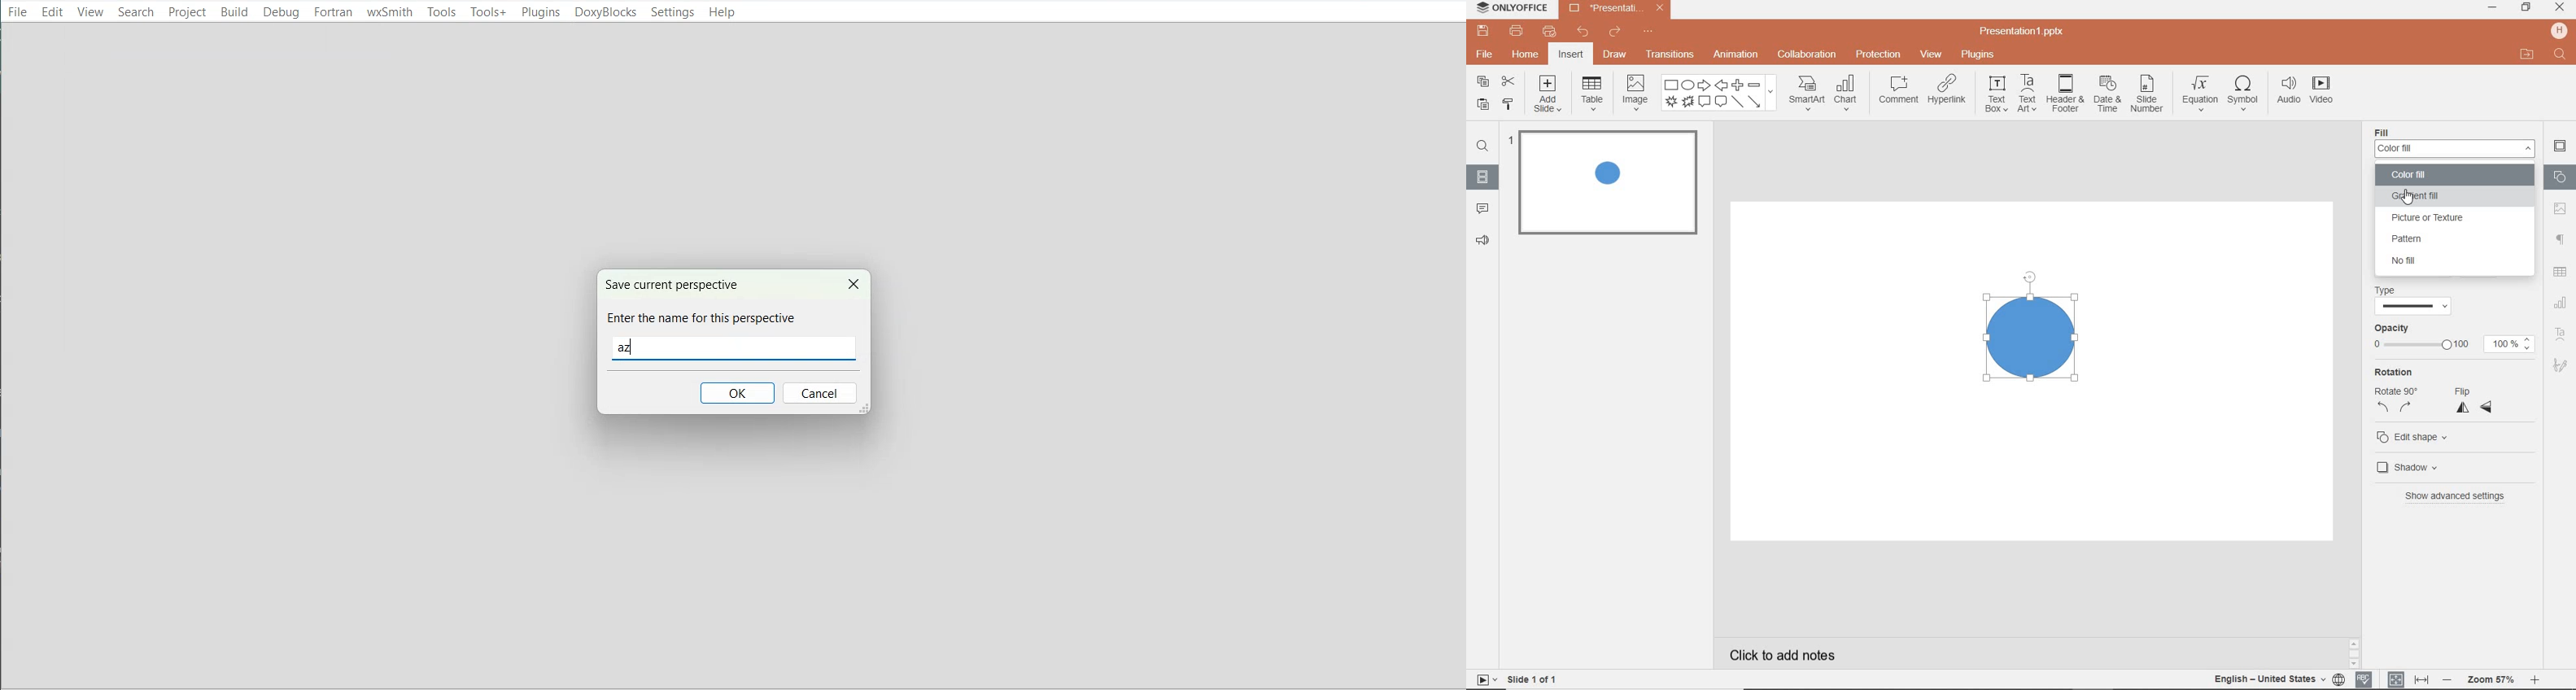 The height and width of the screenshot is (700, 2576). Describe the element at coordinates (2399, 373) in the screenshot. I see `Rotation` at that location.